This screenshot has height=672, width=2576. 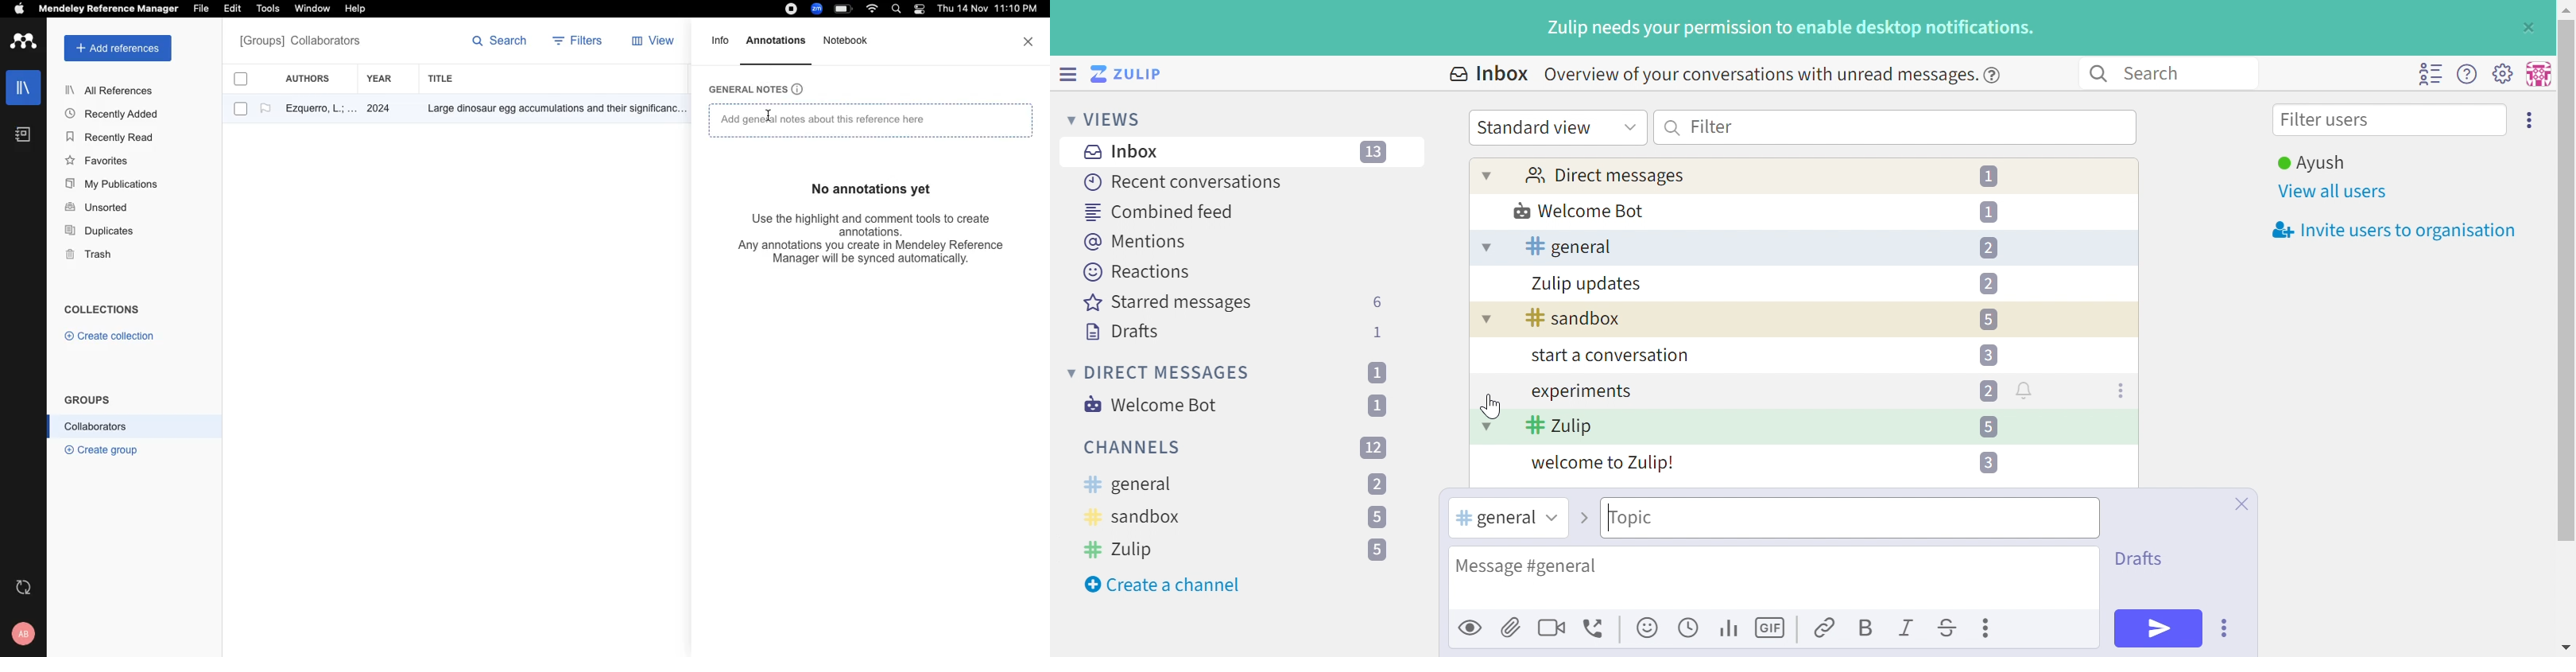 What do you see at coordinates (2143, 557) in the screenshot?
I see `Drafts` at bounding box center [2143, 557].